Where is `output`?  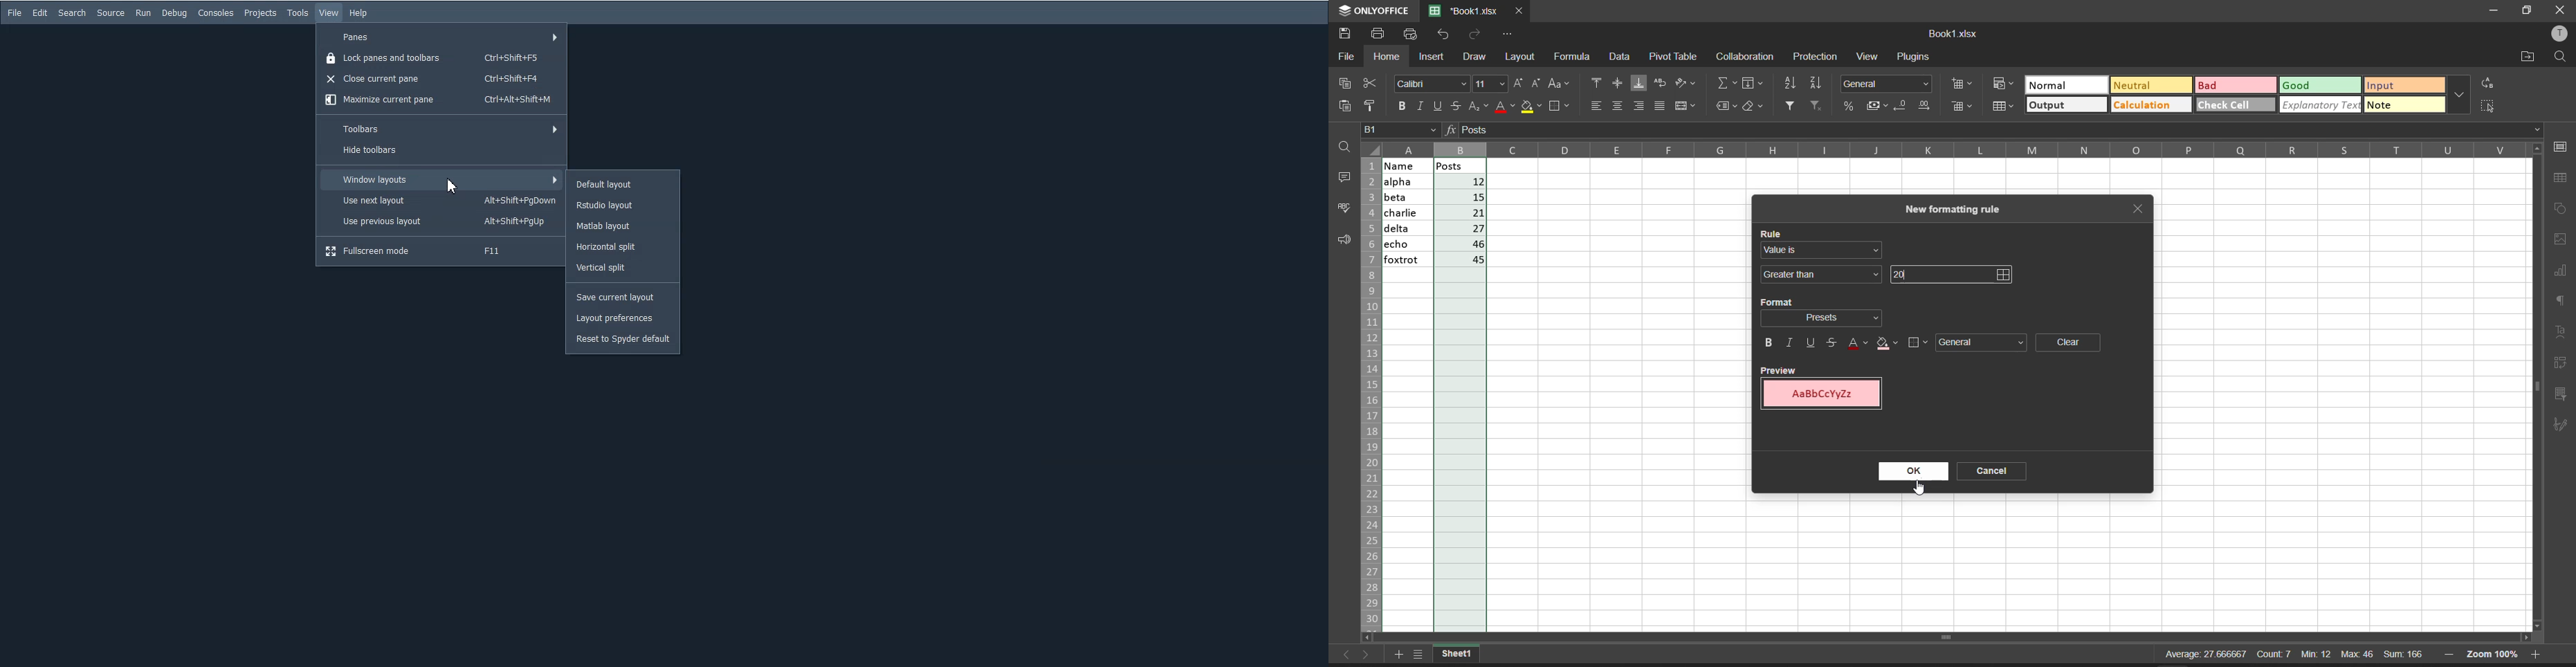
output is located at coordinates (2048, 105).